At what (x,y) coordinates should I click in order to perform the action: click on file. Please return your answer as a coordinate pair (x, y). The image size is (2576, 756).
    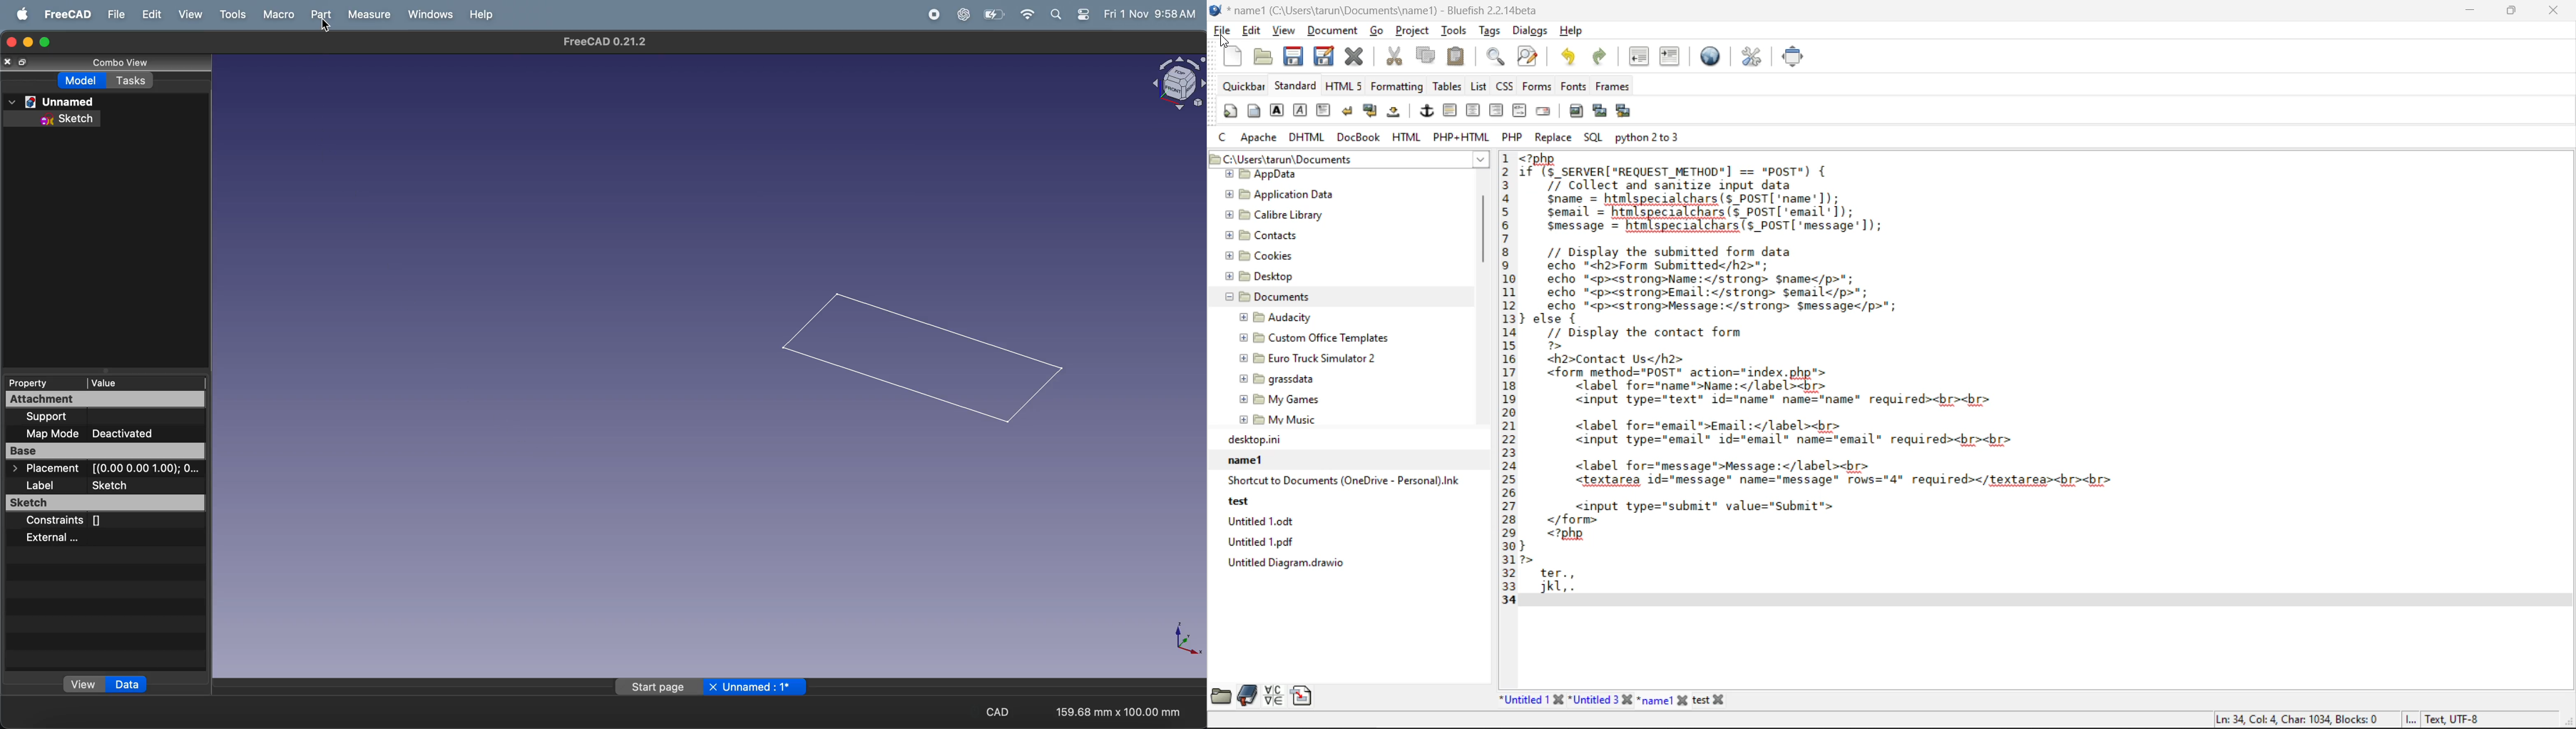
    Looking at the image, I should click on (1222, 31).